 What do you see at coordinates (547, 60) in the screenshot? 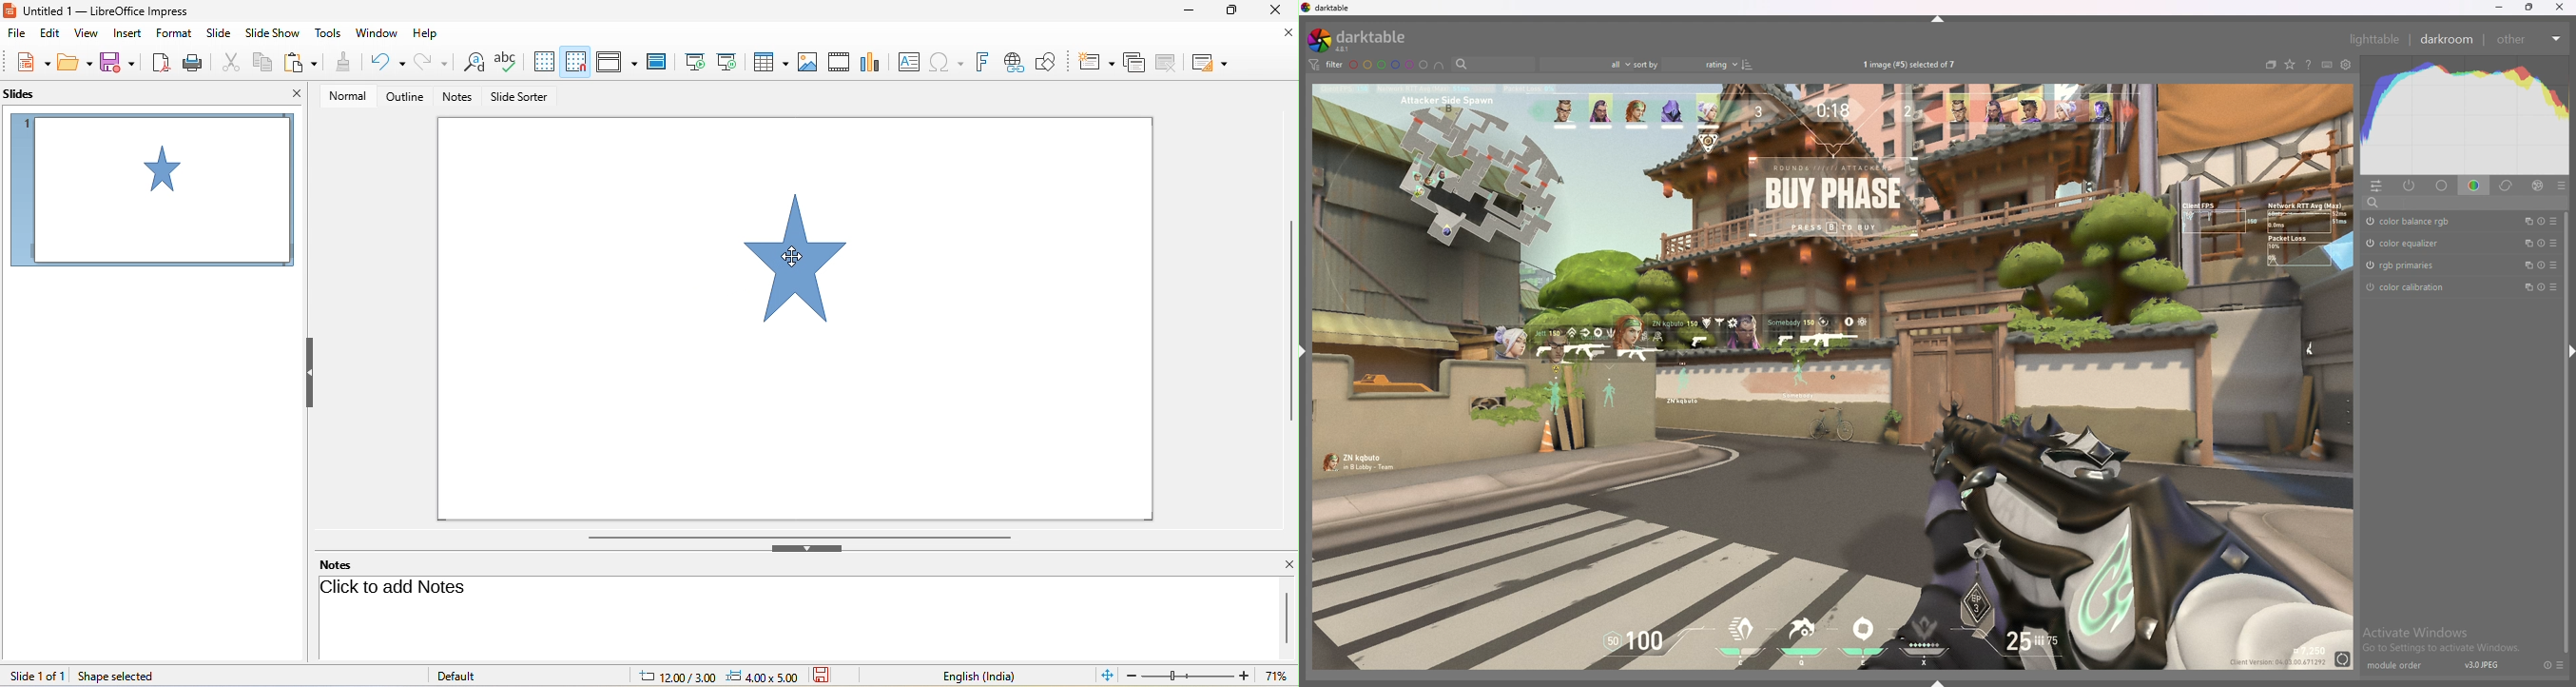
I see `display to grid` at bounding box center [547, 60].